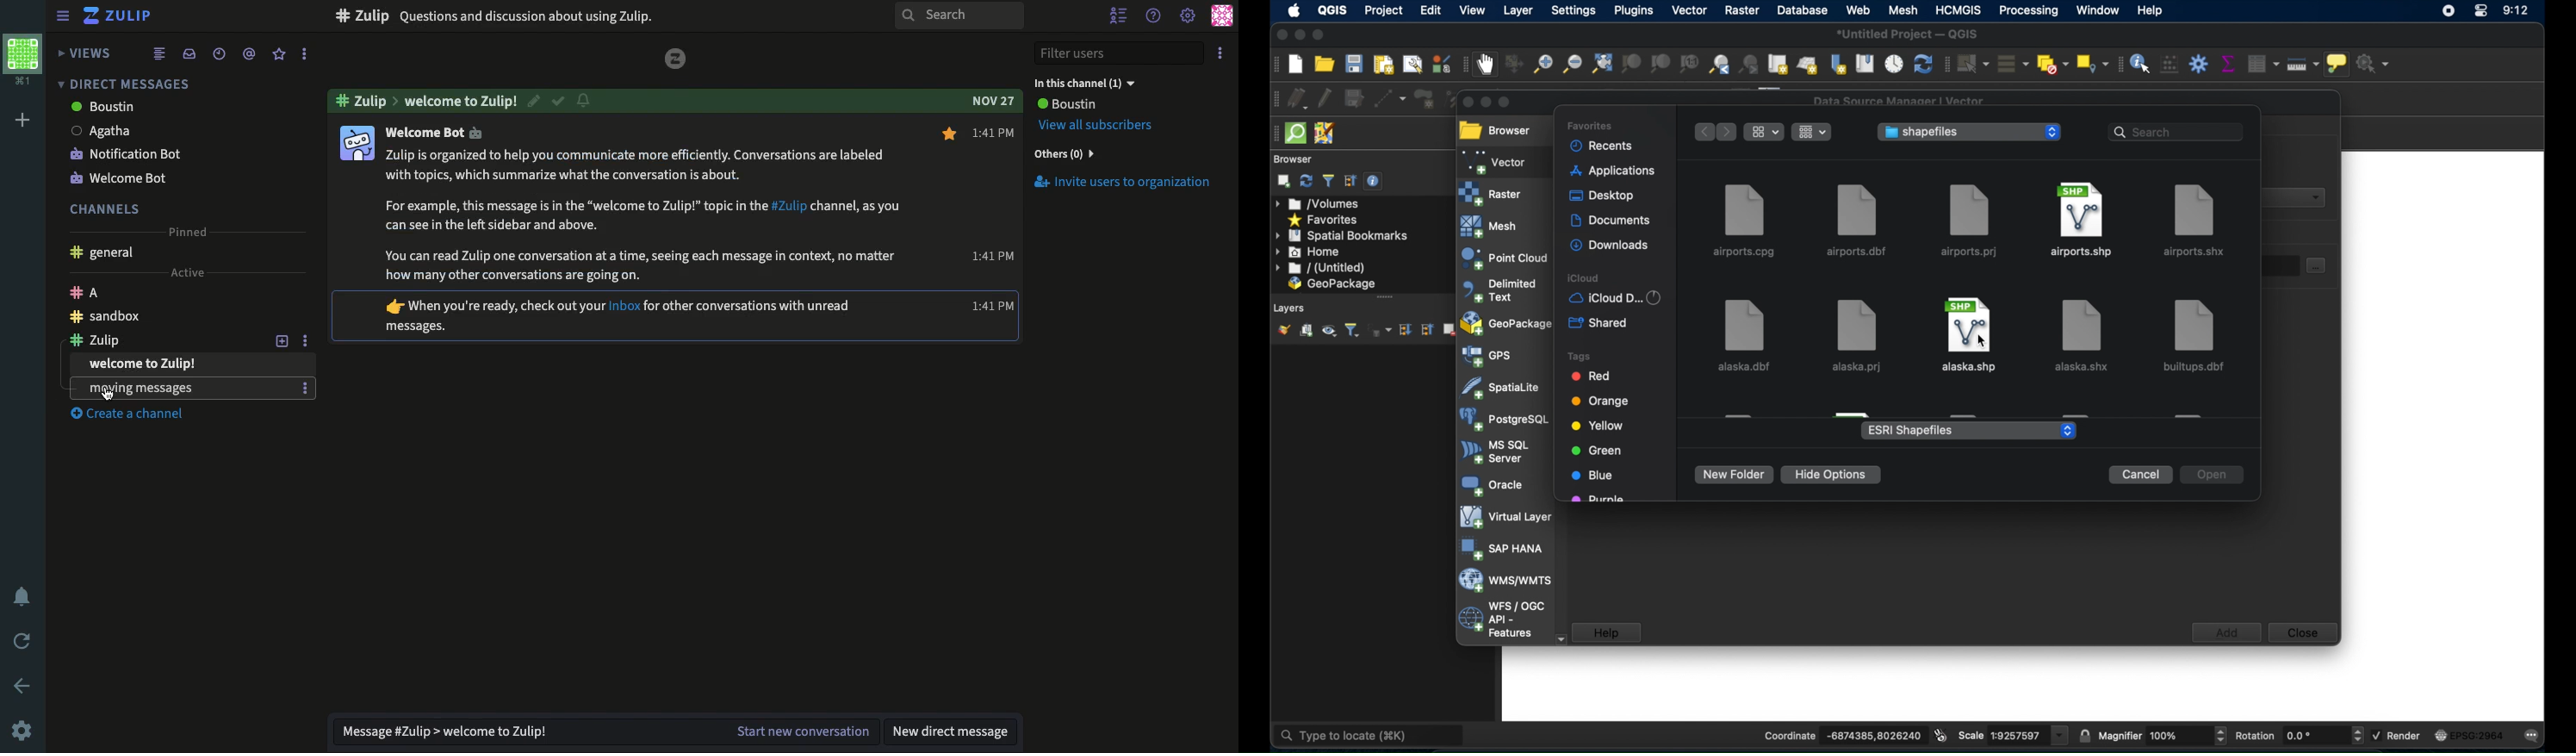  What do you see at coordinates (1602, 197) in the screenshot?
I see `desktop` at bounding box center [1602, 197].